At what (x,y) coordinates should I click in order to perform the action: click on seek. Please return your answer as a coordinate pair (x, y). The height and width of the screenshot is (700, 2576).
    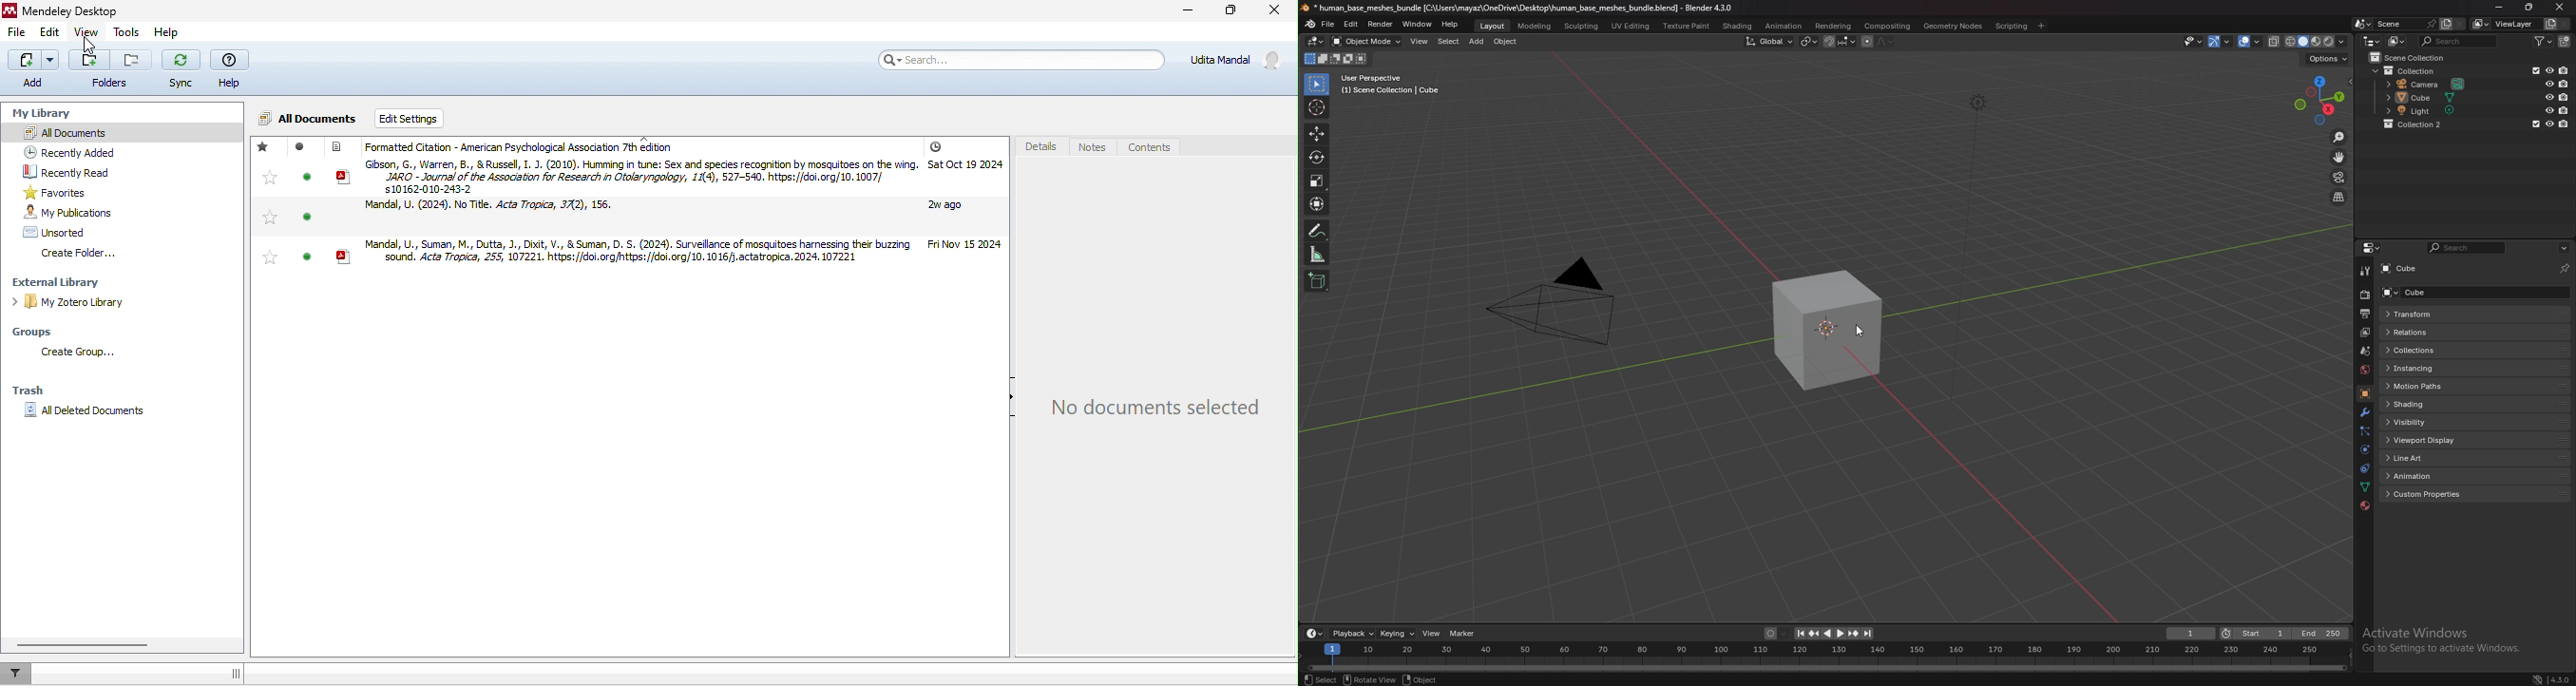
    Looking at the image, I should click on (1826, 657).